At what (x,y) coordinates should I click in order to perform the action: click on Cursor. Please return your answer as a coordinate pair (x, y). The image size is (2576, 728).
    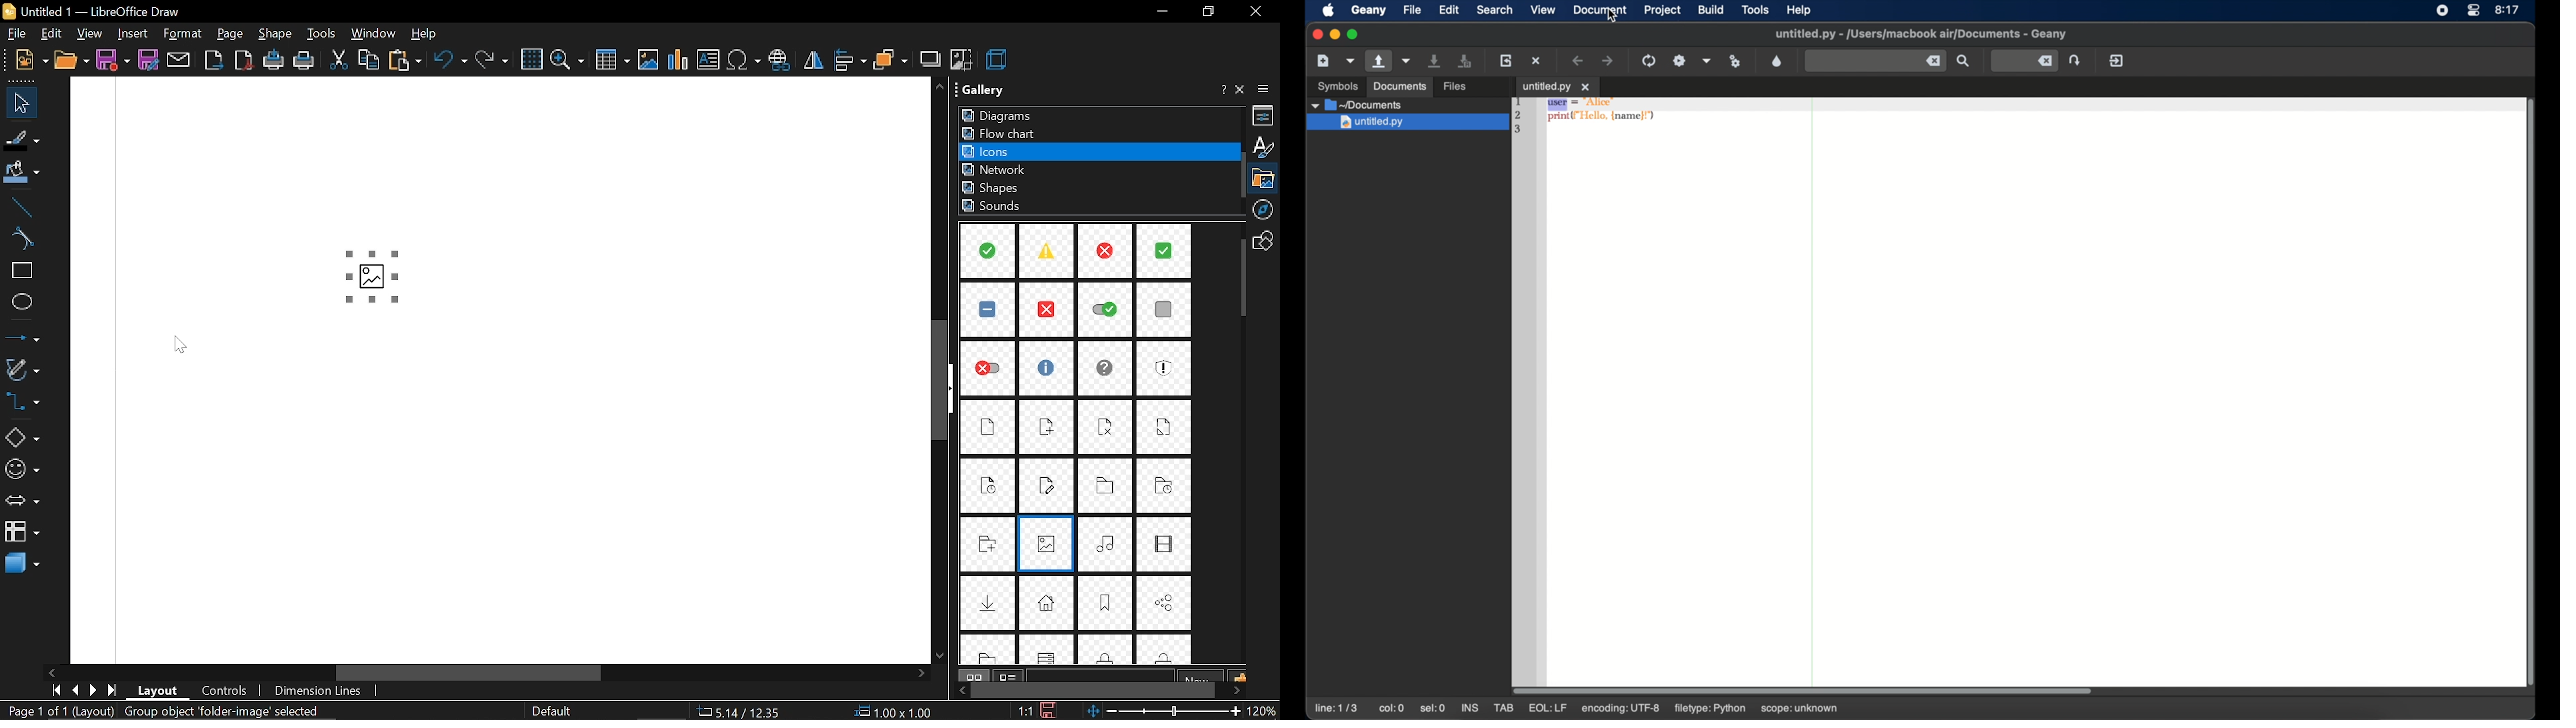
    Looking at the image, I should click on (183, 345).